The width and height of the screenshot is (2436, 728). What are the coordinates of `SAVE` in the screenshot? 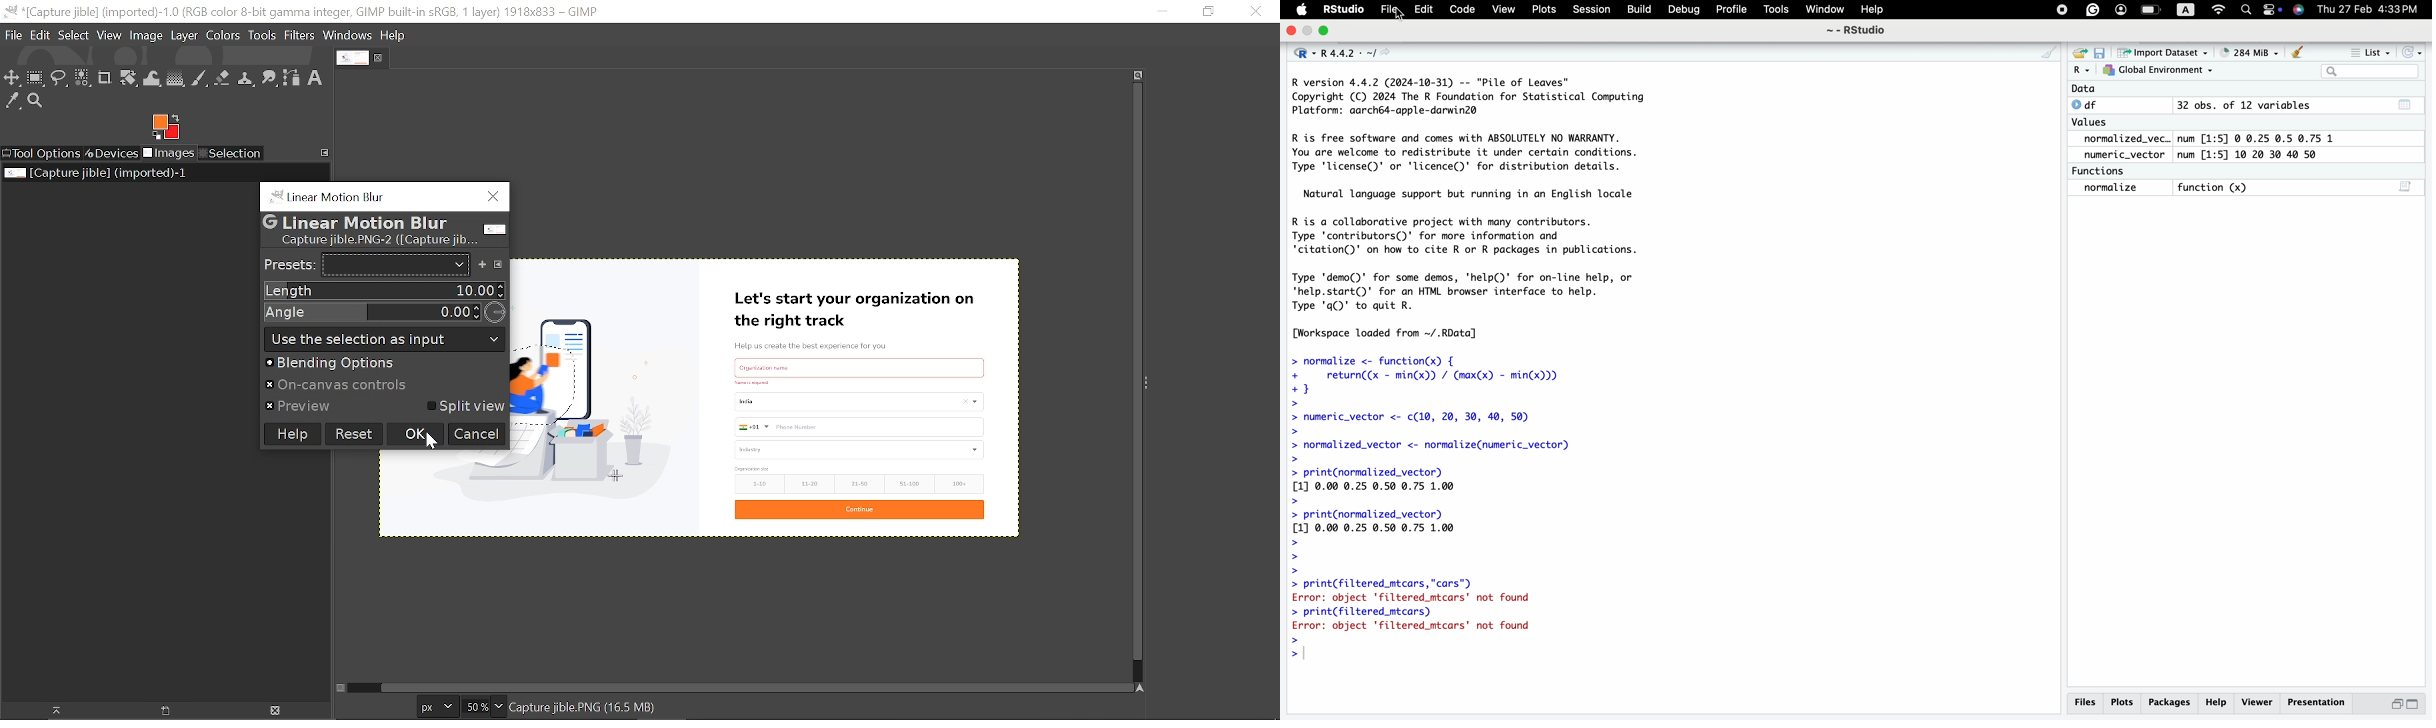 It's located at (2100, 53).